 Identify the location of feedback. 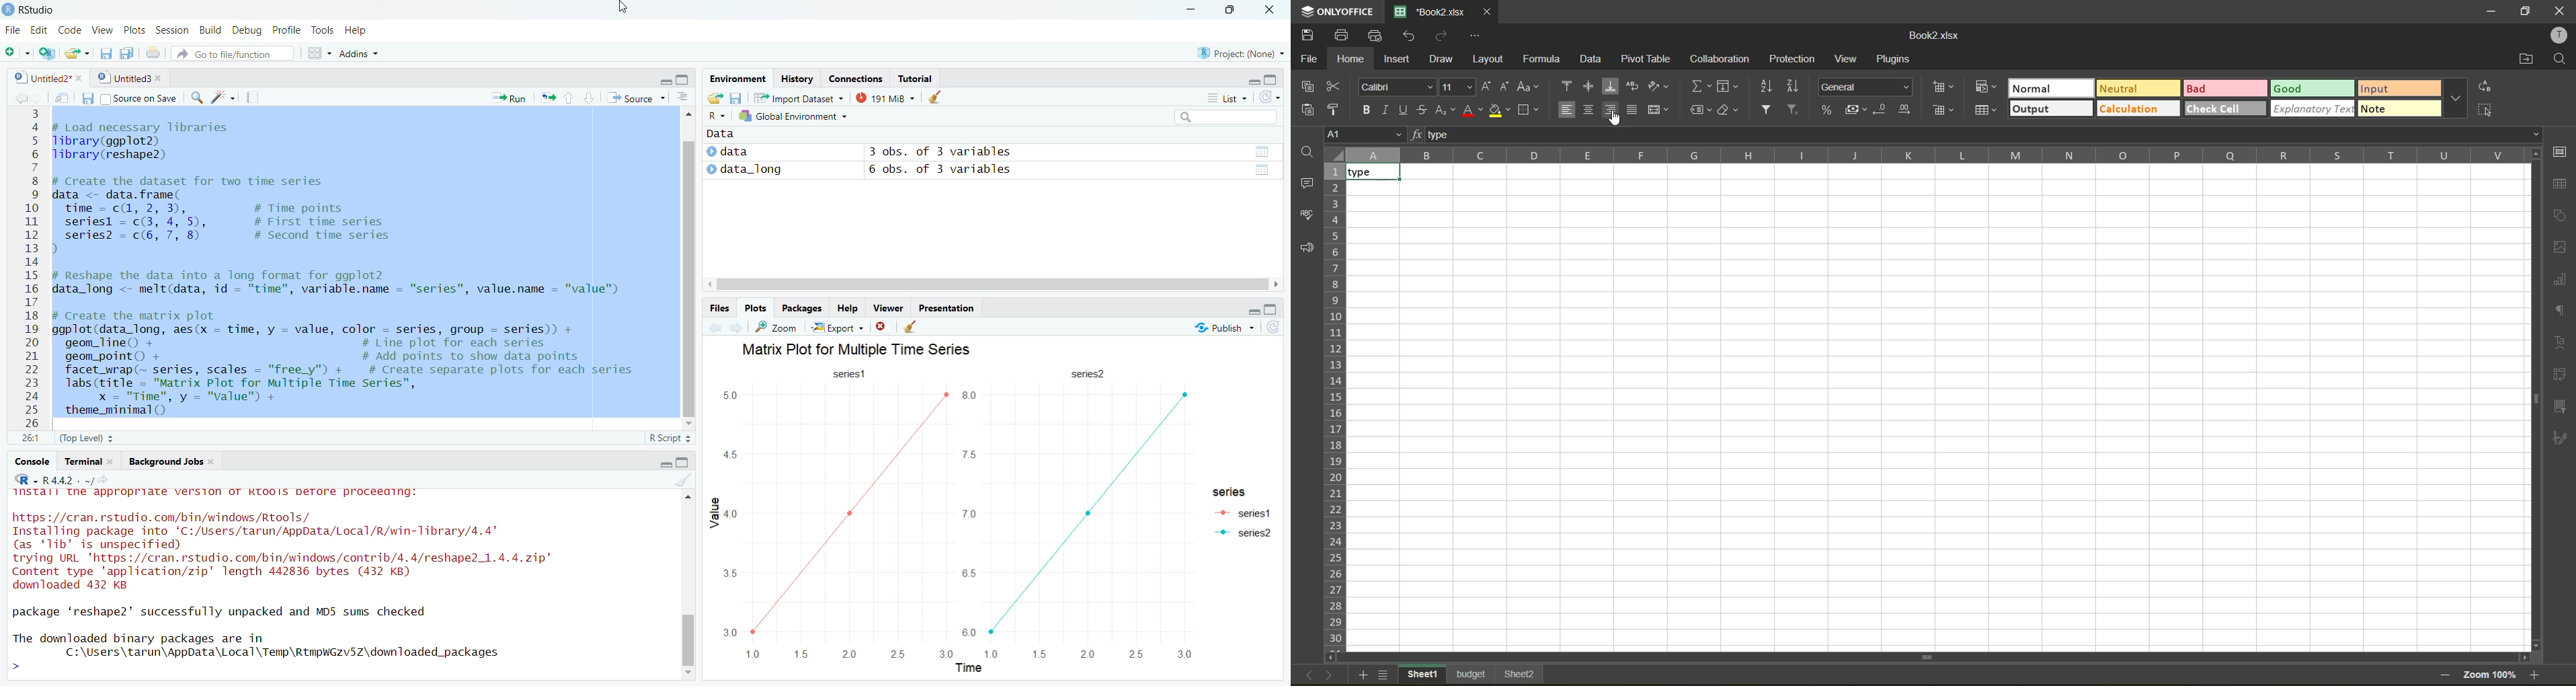
(1307, 249).